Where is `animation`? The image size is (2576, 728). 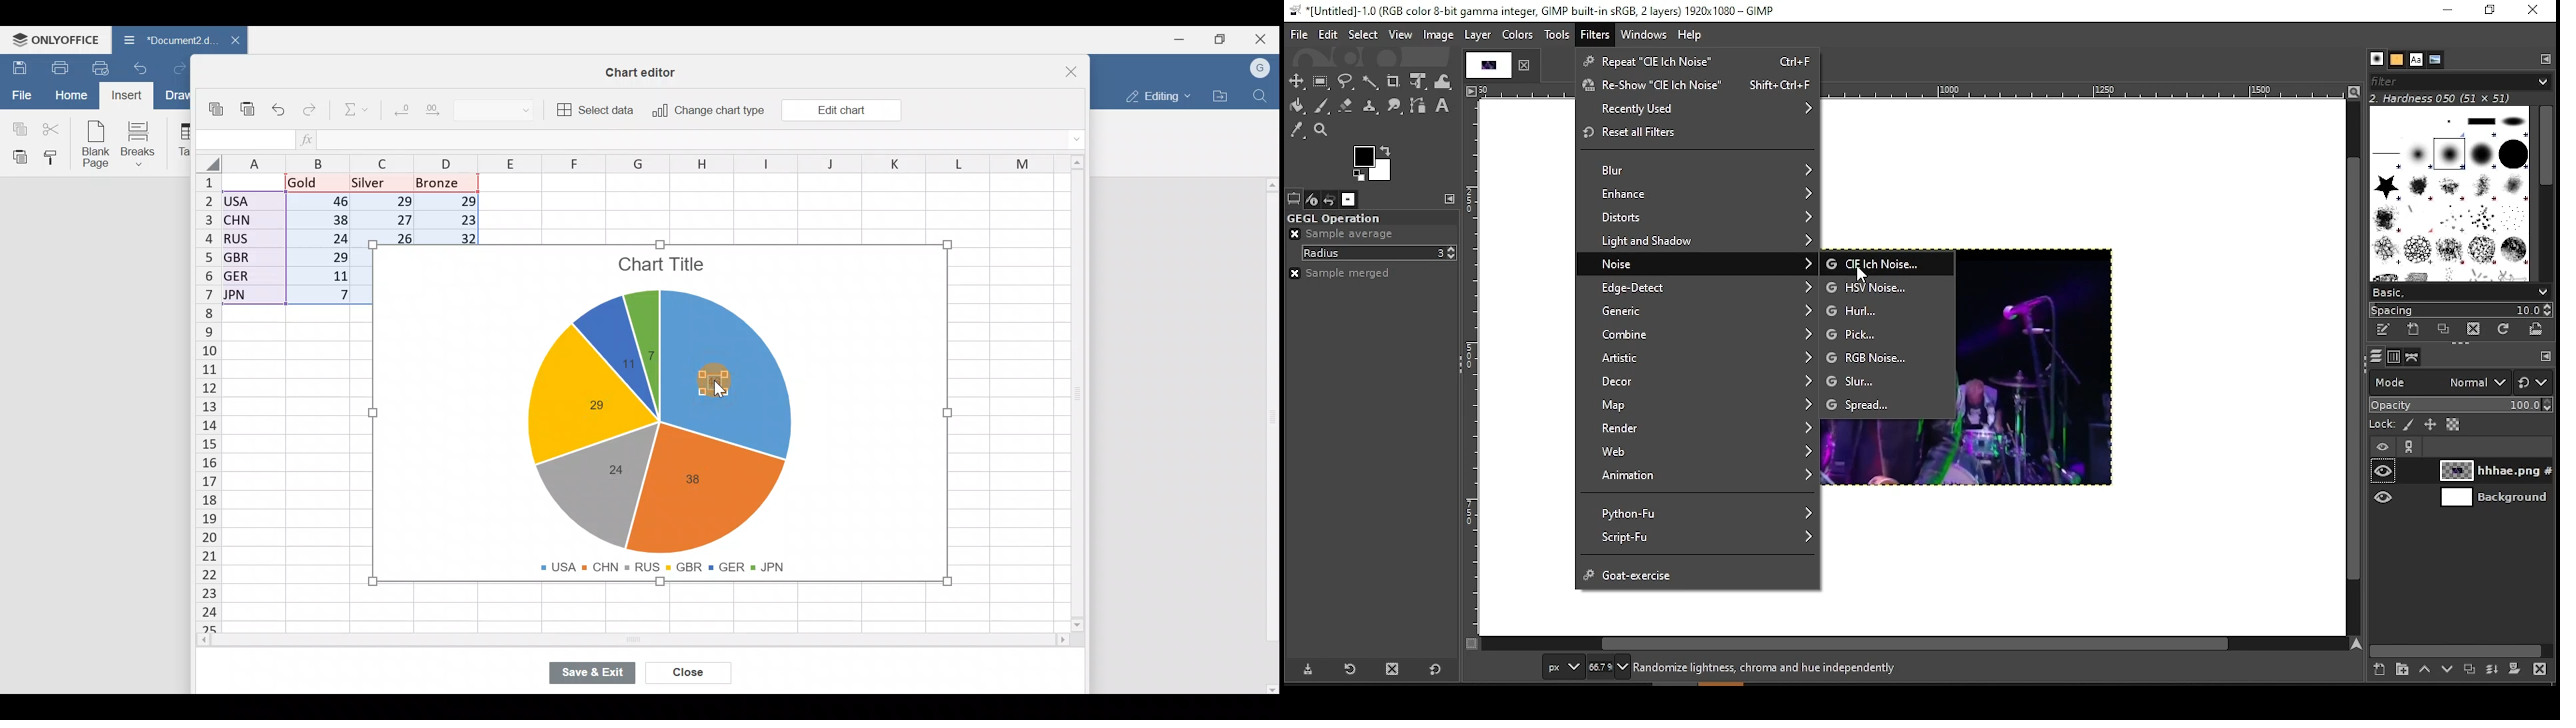 animation is located at coordinates (1695, 476).